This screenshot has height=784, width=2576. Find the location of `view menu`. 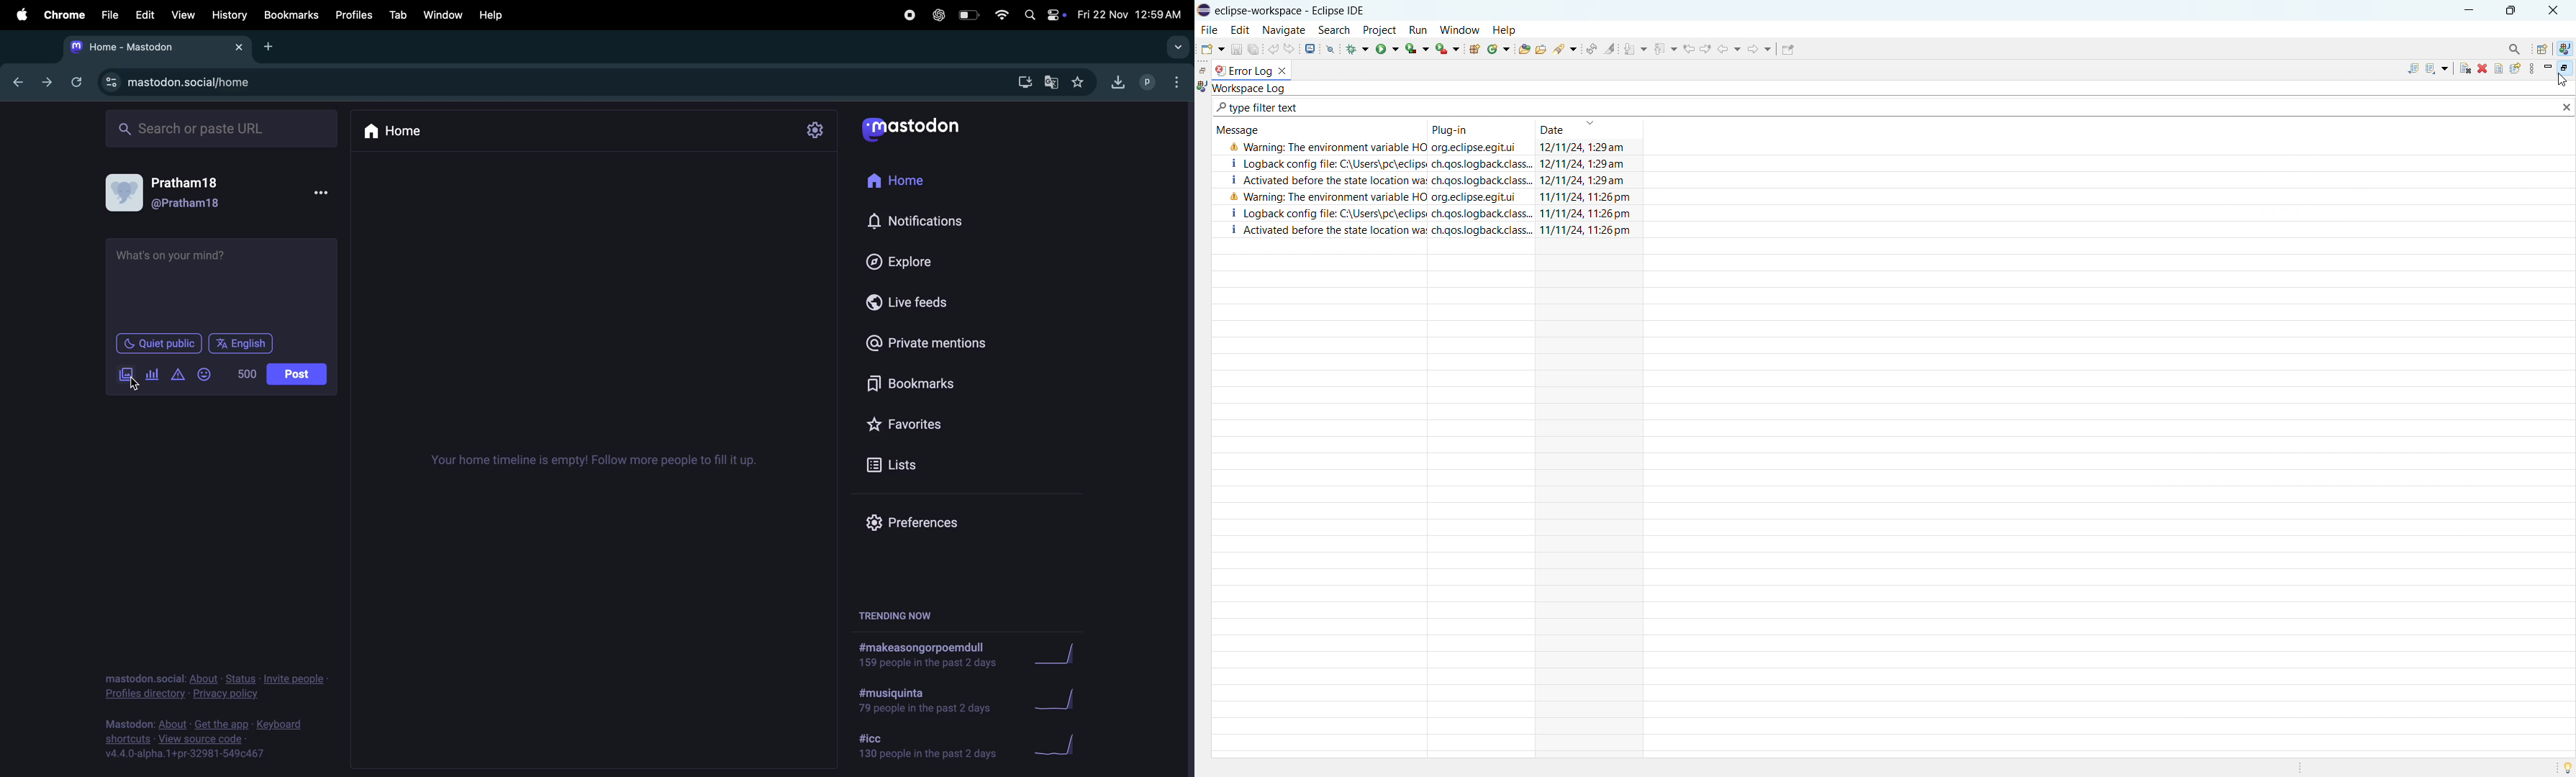

view menu is located at coordinates (2529, 69).